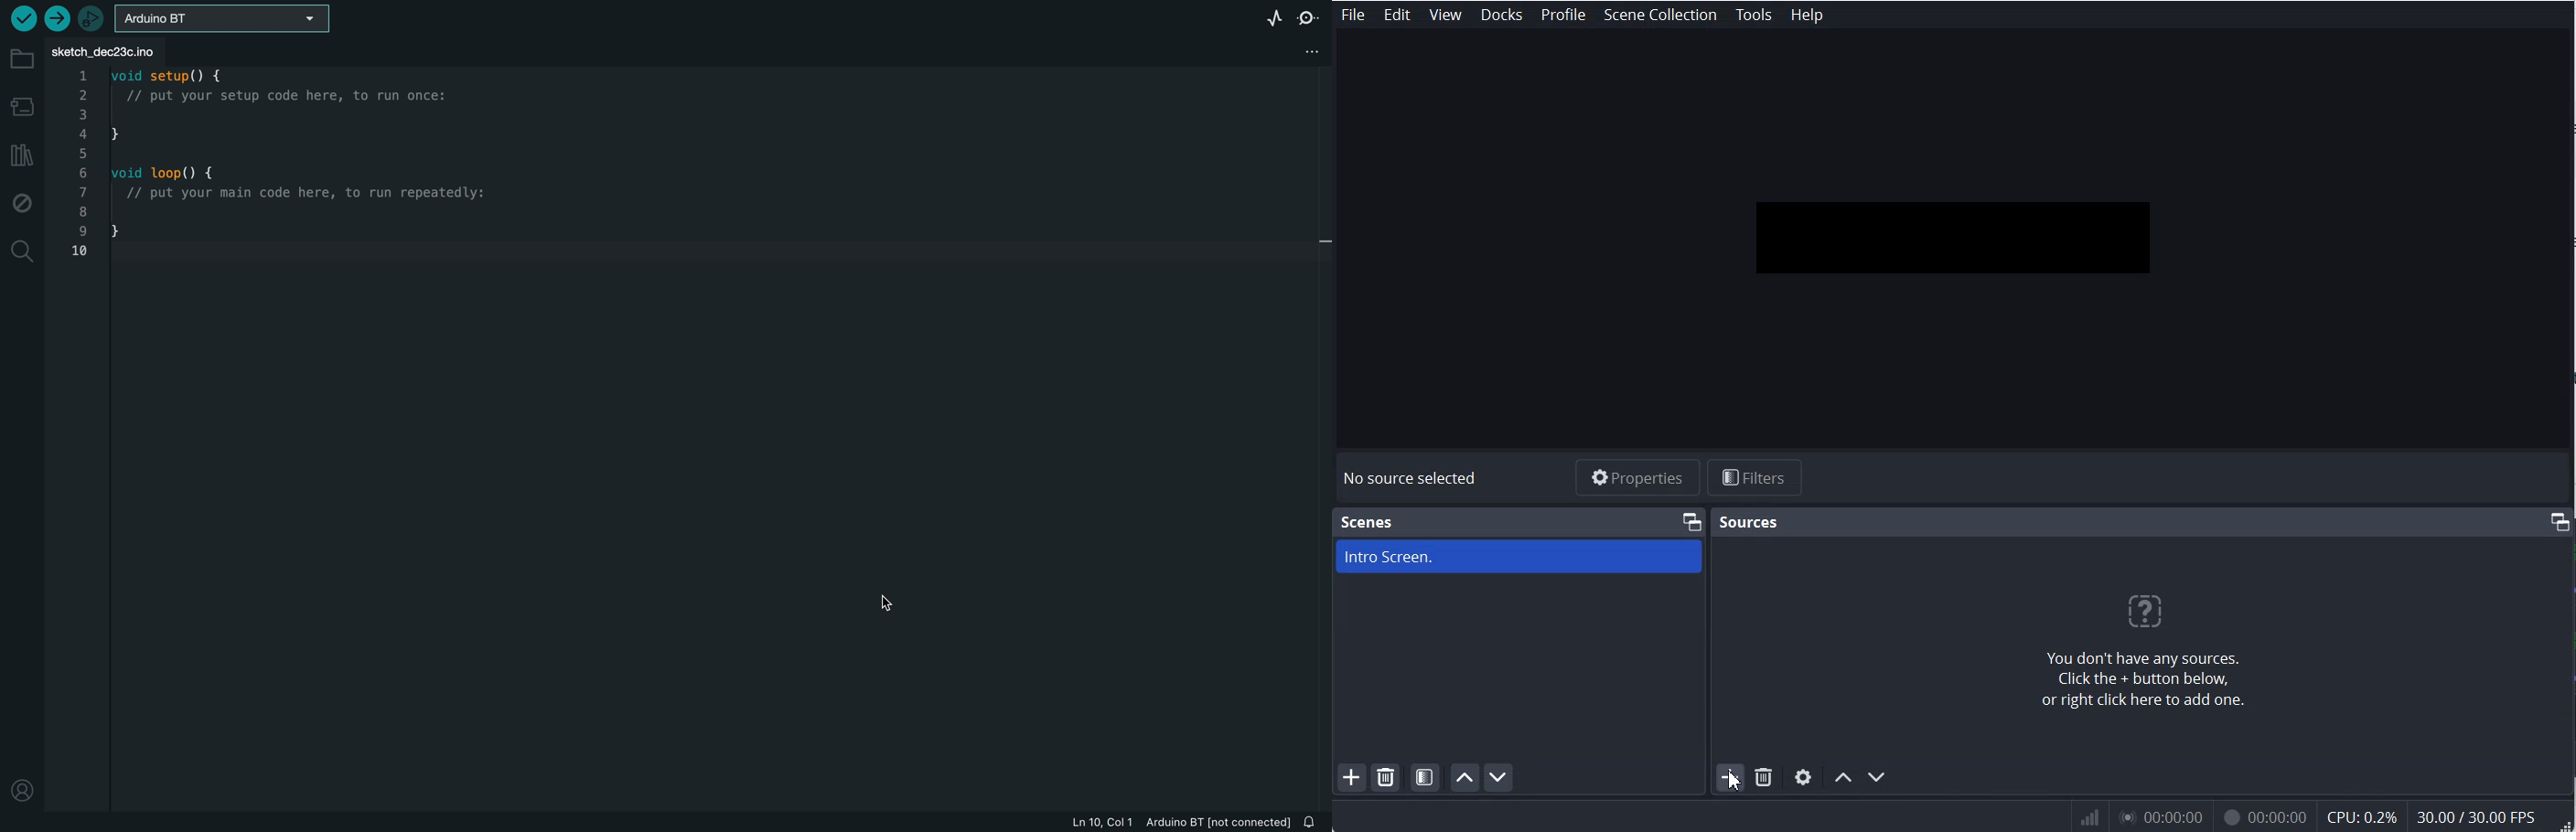 The height and width of the screenshot is (840, 2576). What do you see at coordinates (1948, 241) in the screenshot?
I see `File Preview Window` at bounding box center [1948, 241].